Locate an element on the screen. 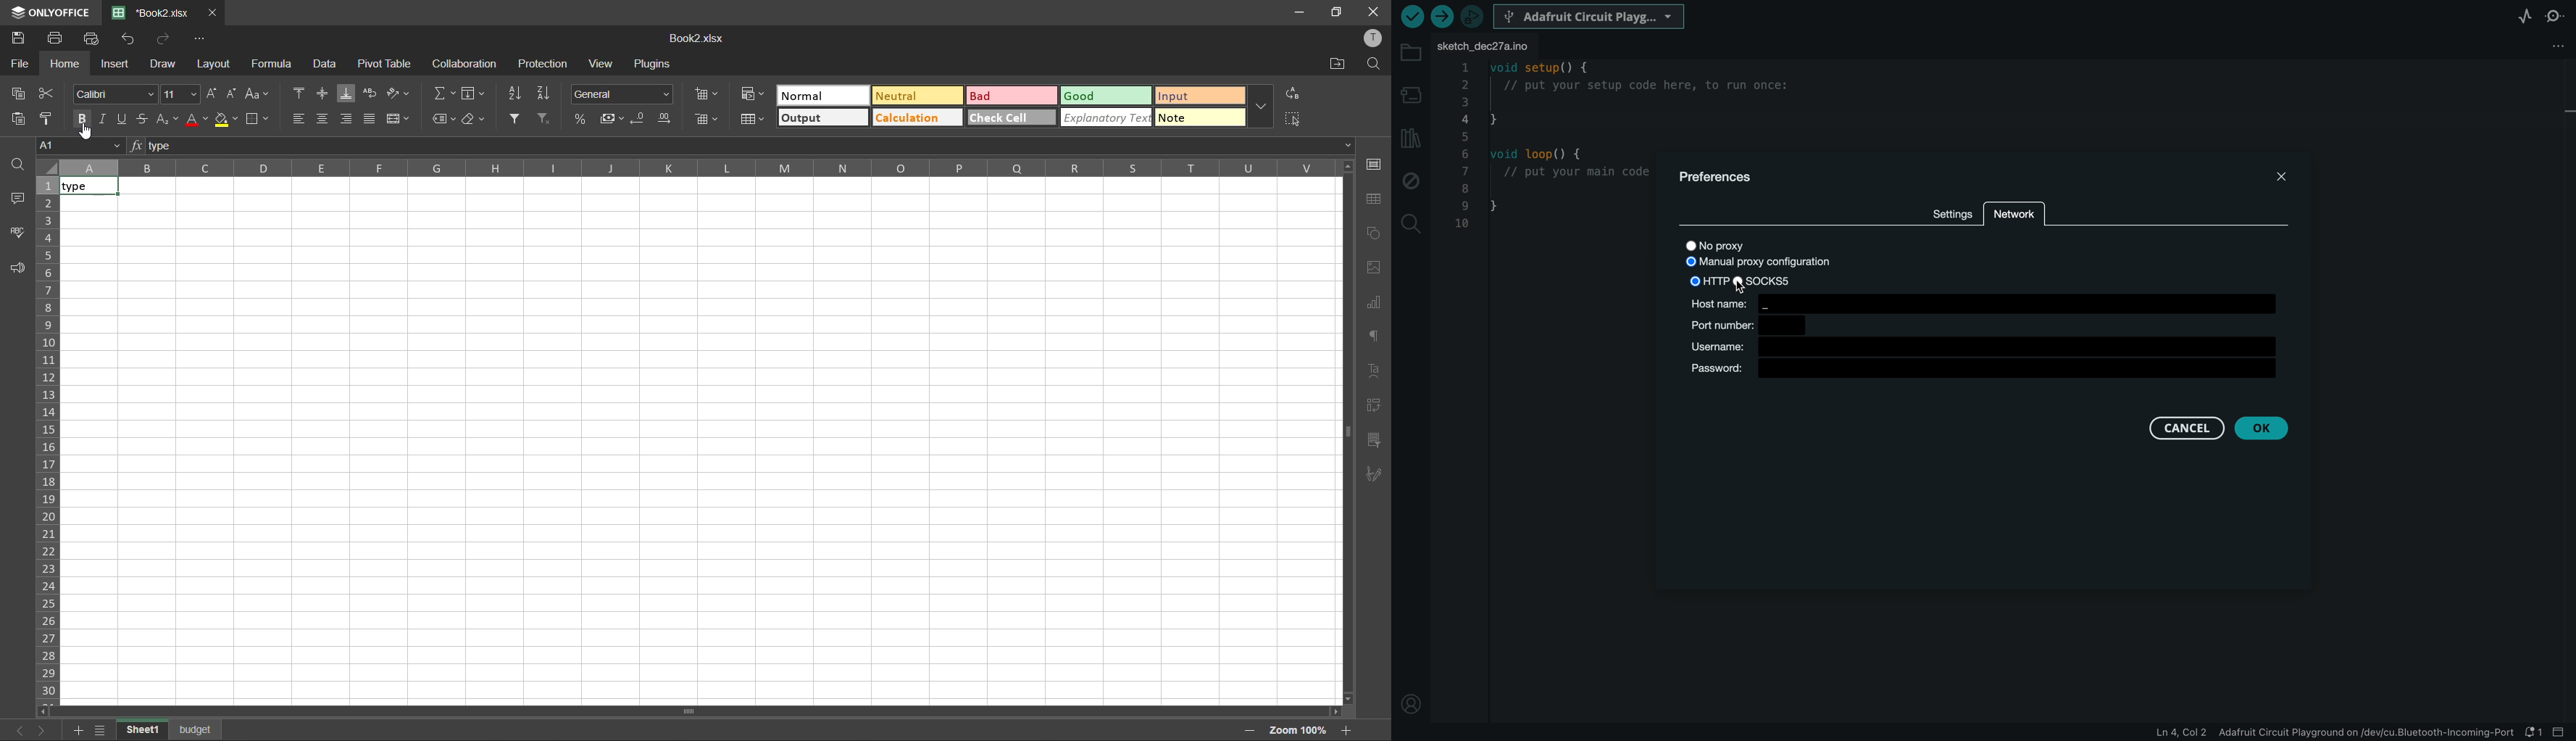  formula is located at coordinates (273, 63).